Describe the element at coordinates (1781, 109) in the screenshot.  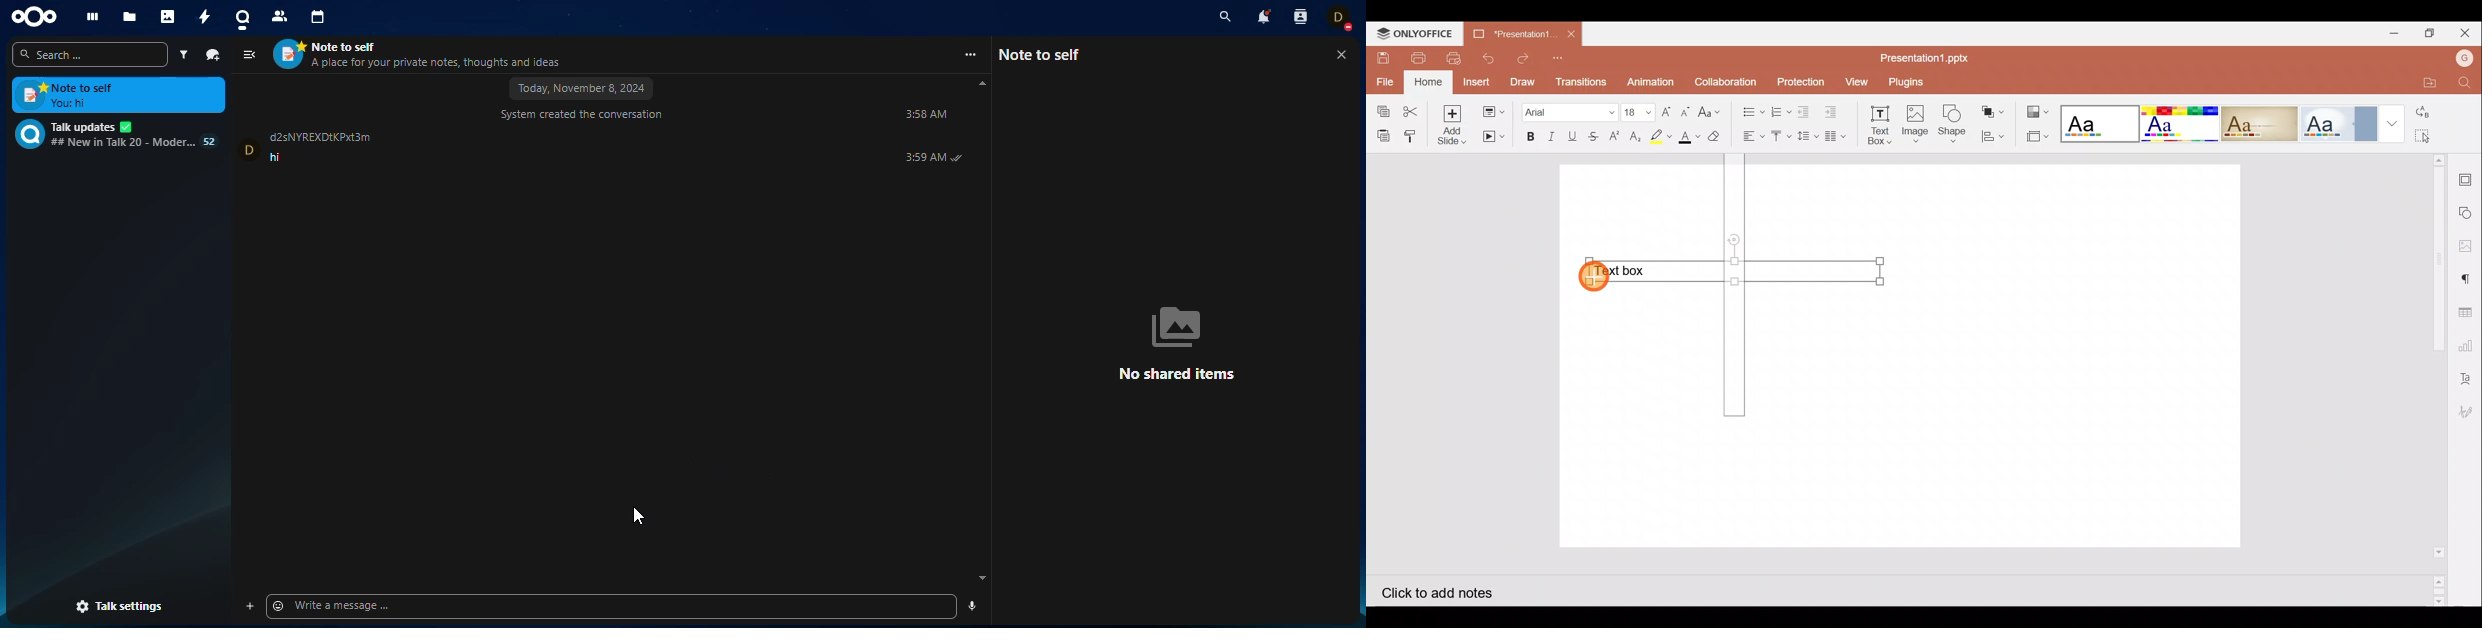
I see `Numbering` at that location.